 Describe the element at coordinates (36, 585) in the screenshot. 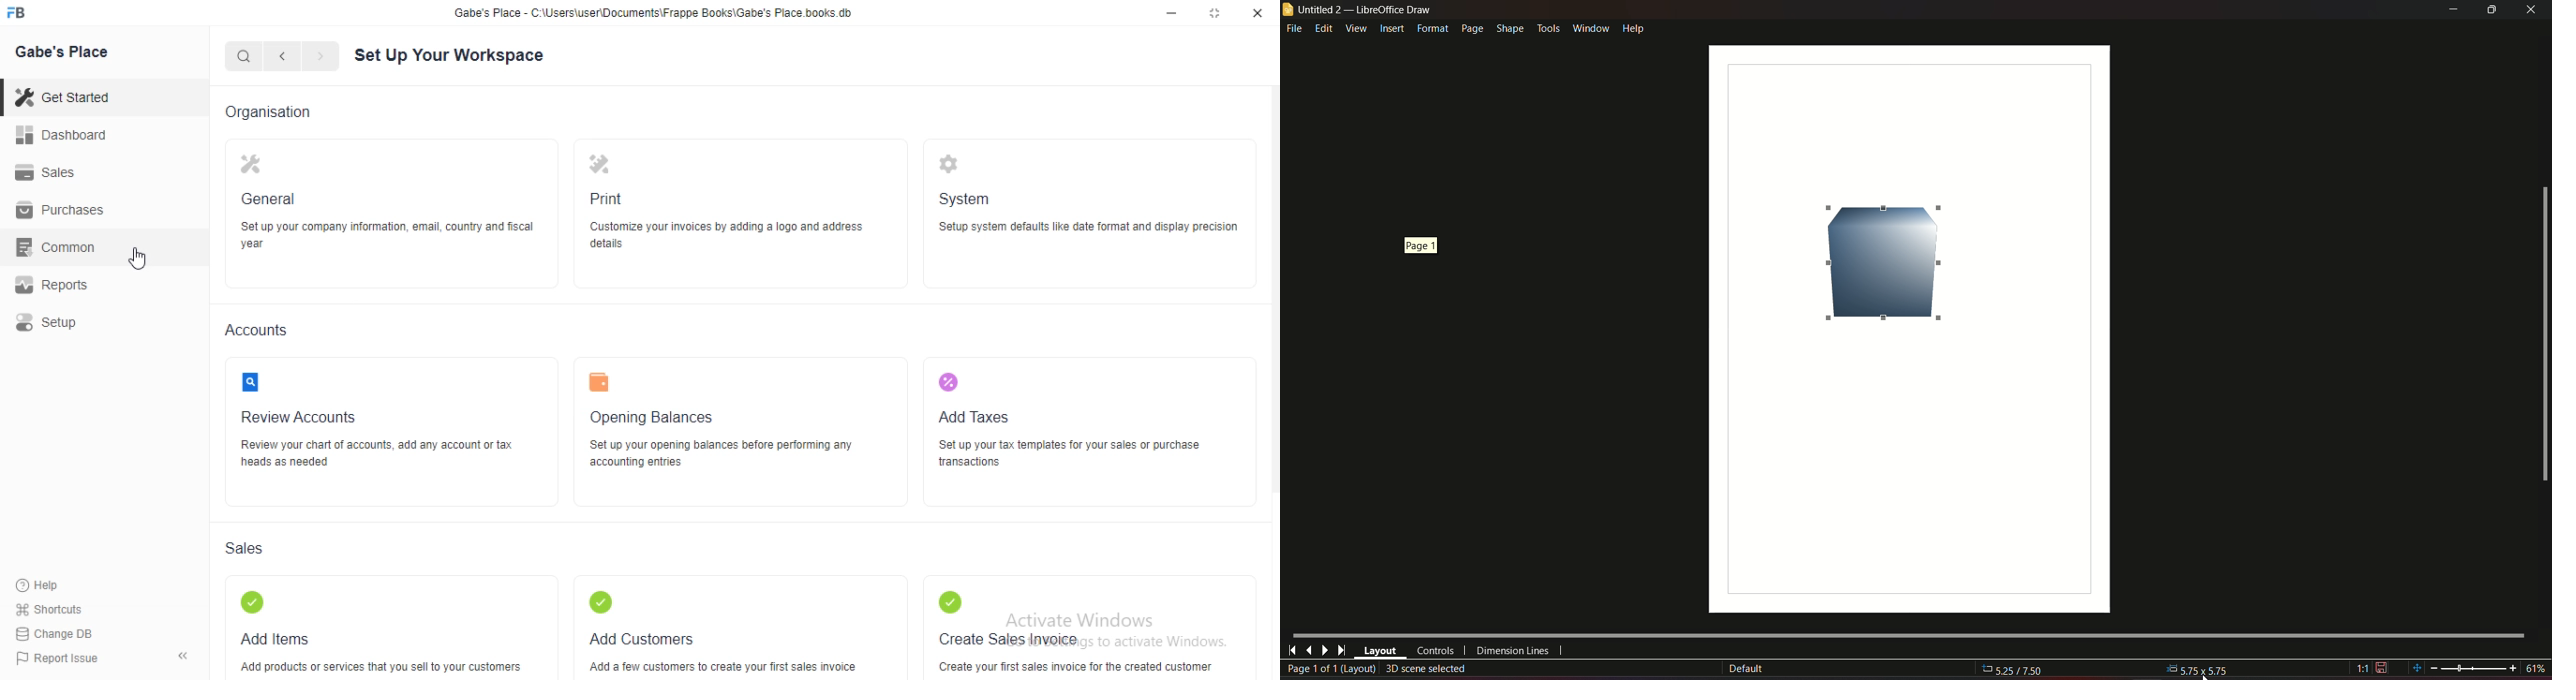

I see `Help` at that location.